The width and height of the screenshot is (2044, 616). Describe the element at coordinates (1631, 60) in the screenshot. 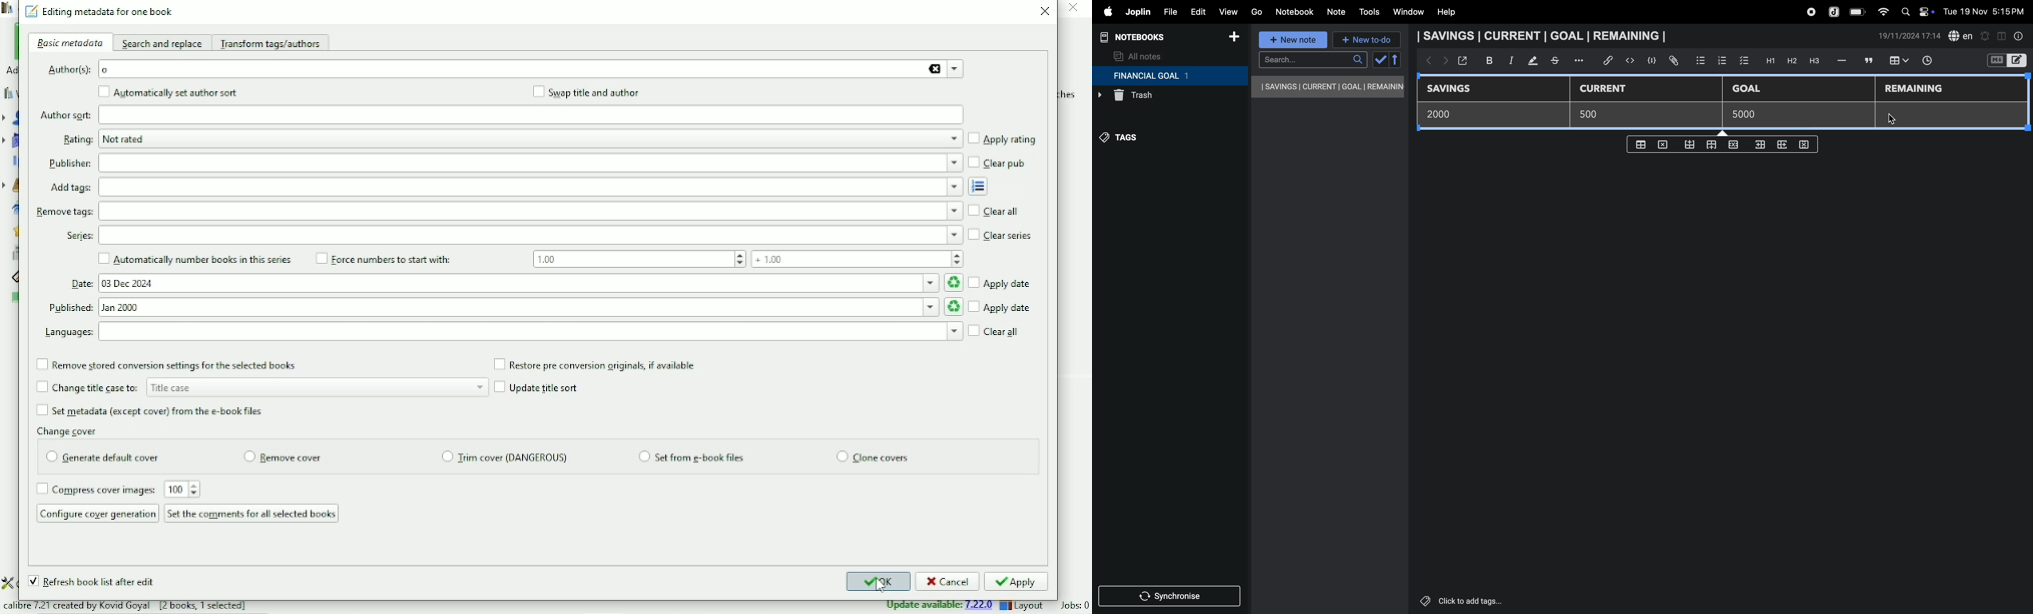

I see `insert code` at that location.